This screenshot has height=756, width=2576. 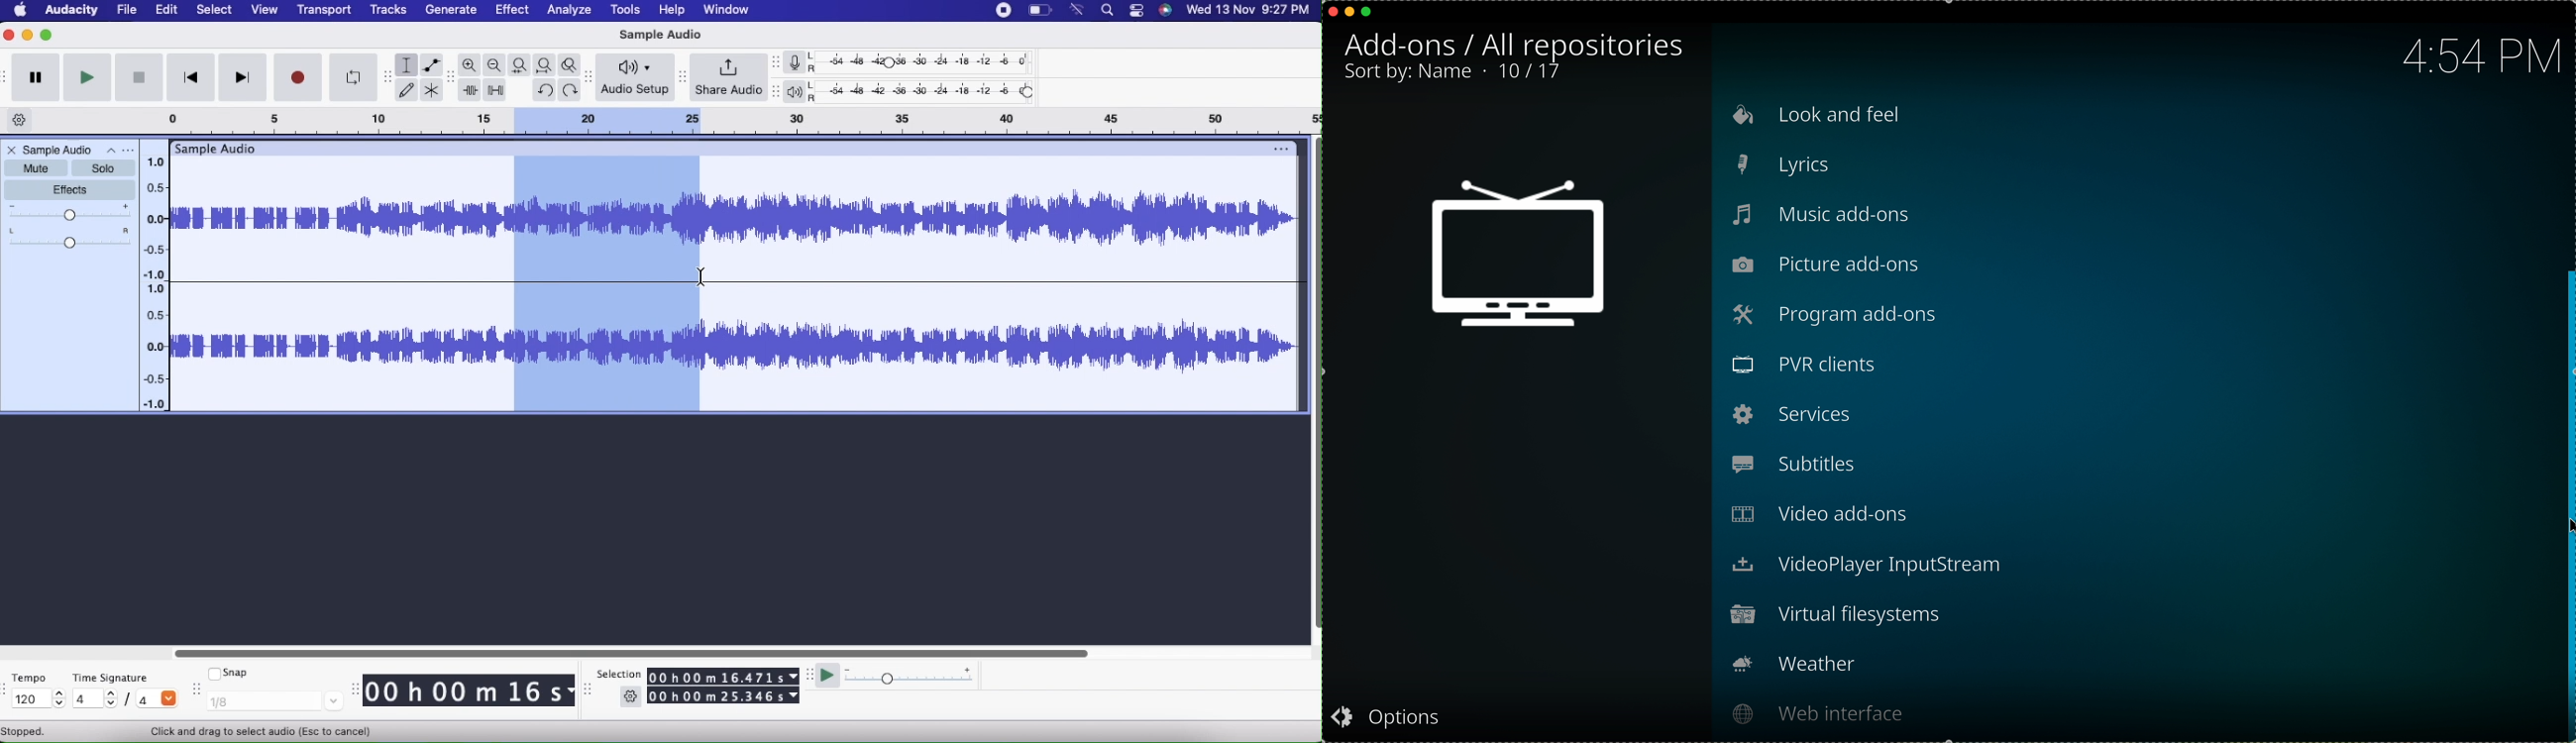 I want to click on Recording level, so click(x=928, y=64).